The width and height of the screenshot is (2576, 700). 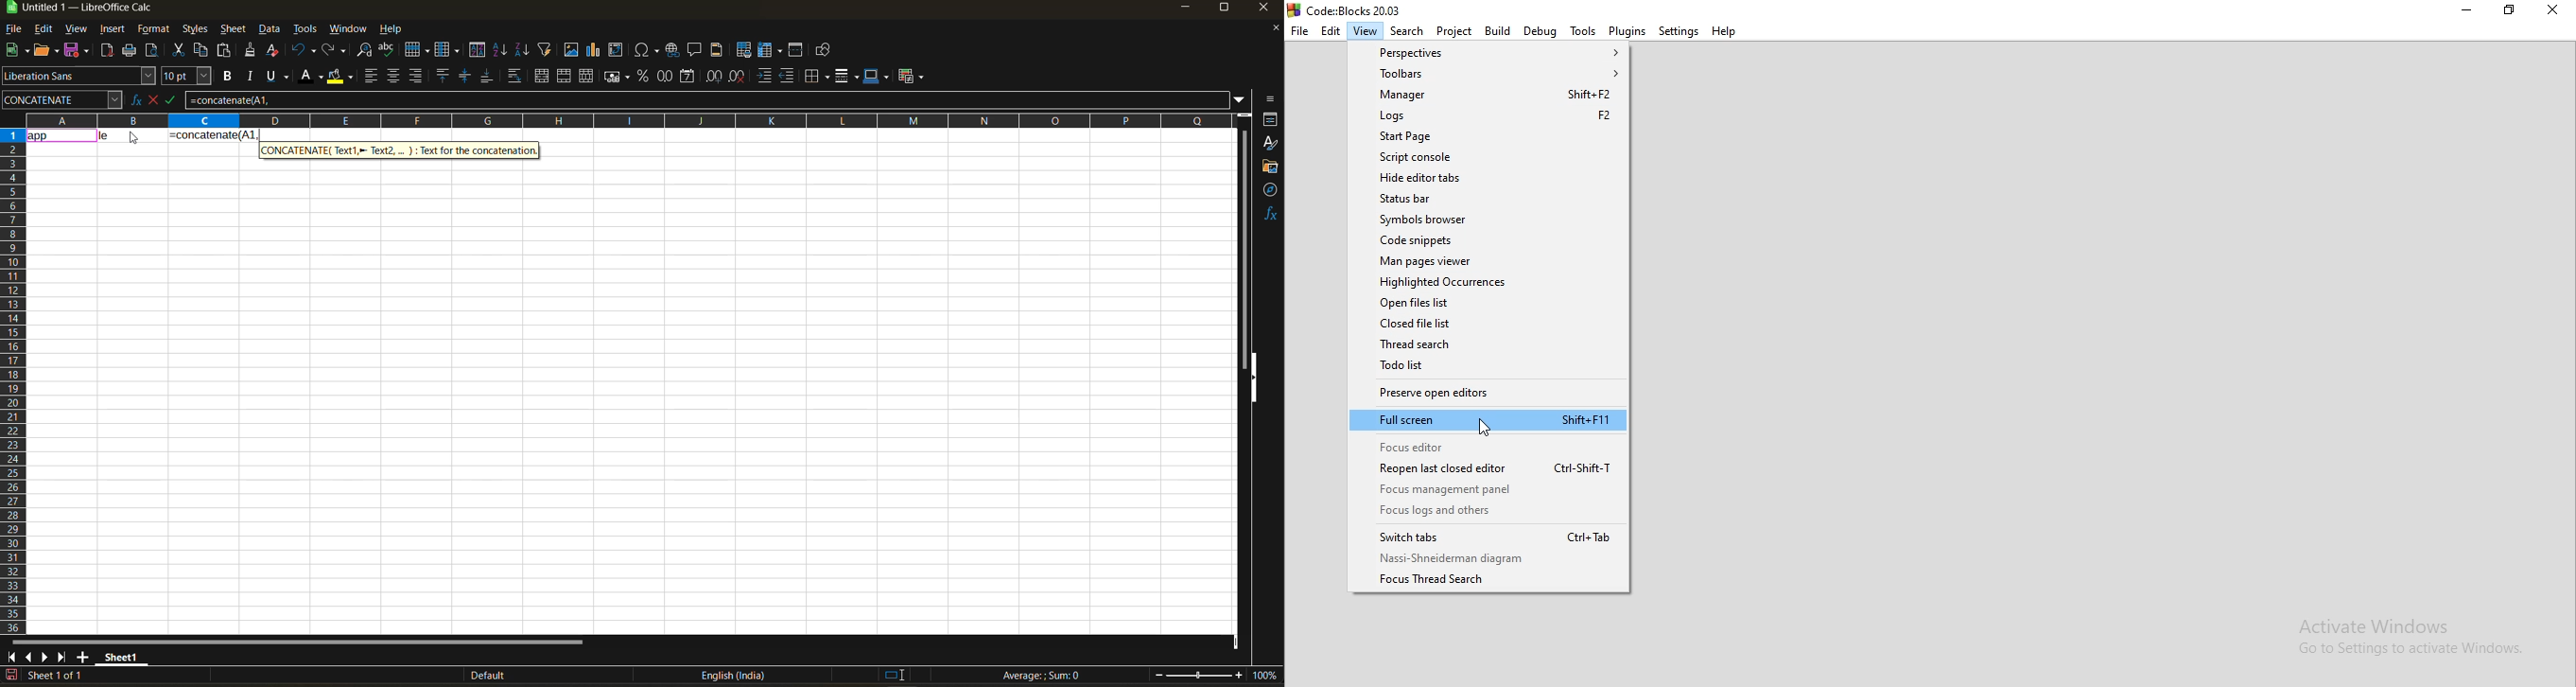 What do you see at coordinates (156, 98) in the screenshot?
I see `select function` at bounding box center [156, 98].